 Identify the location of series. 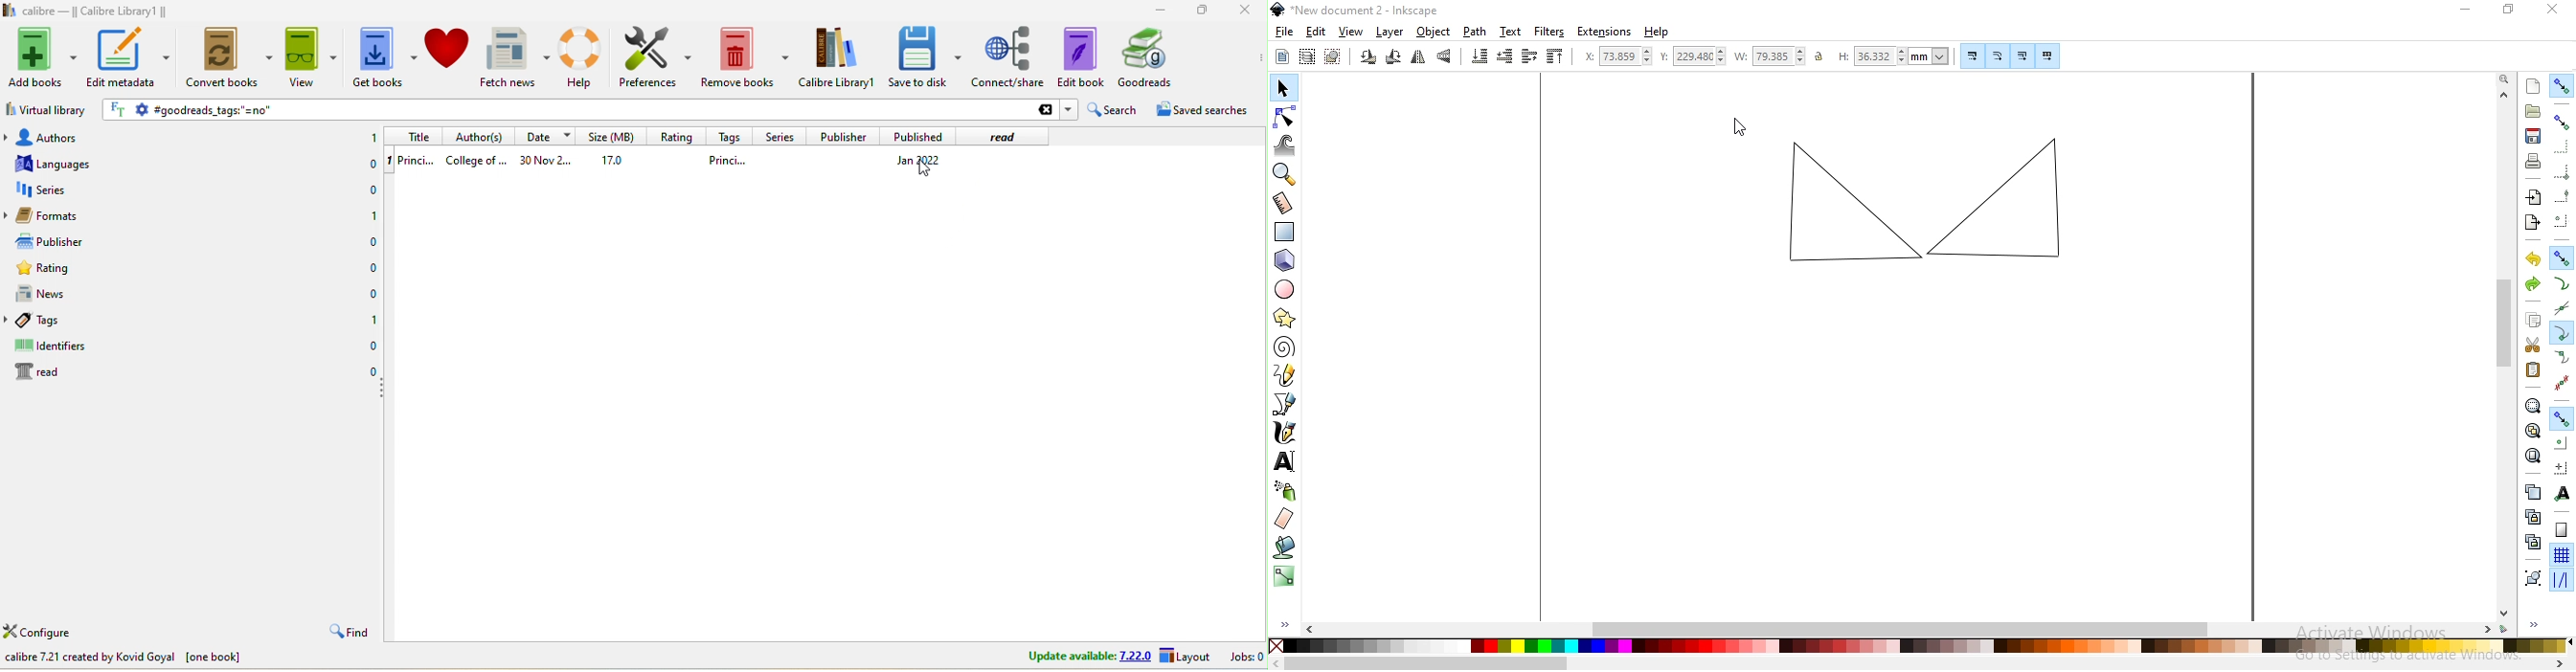
(52, 192).